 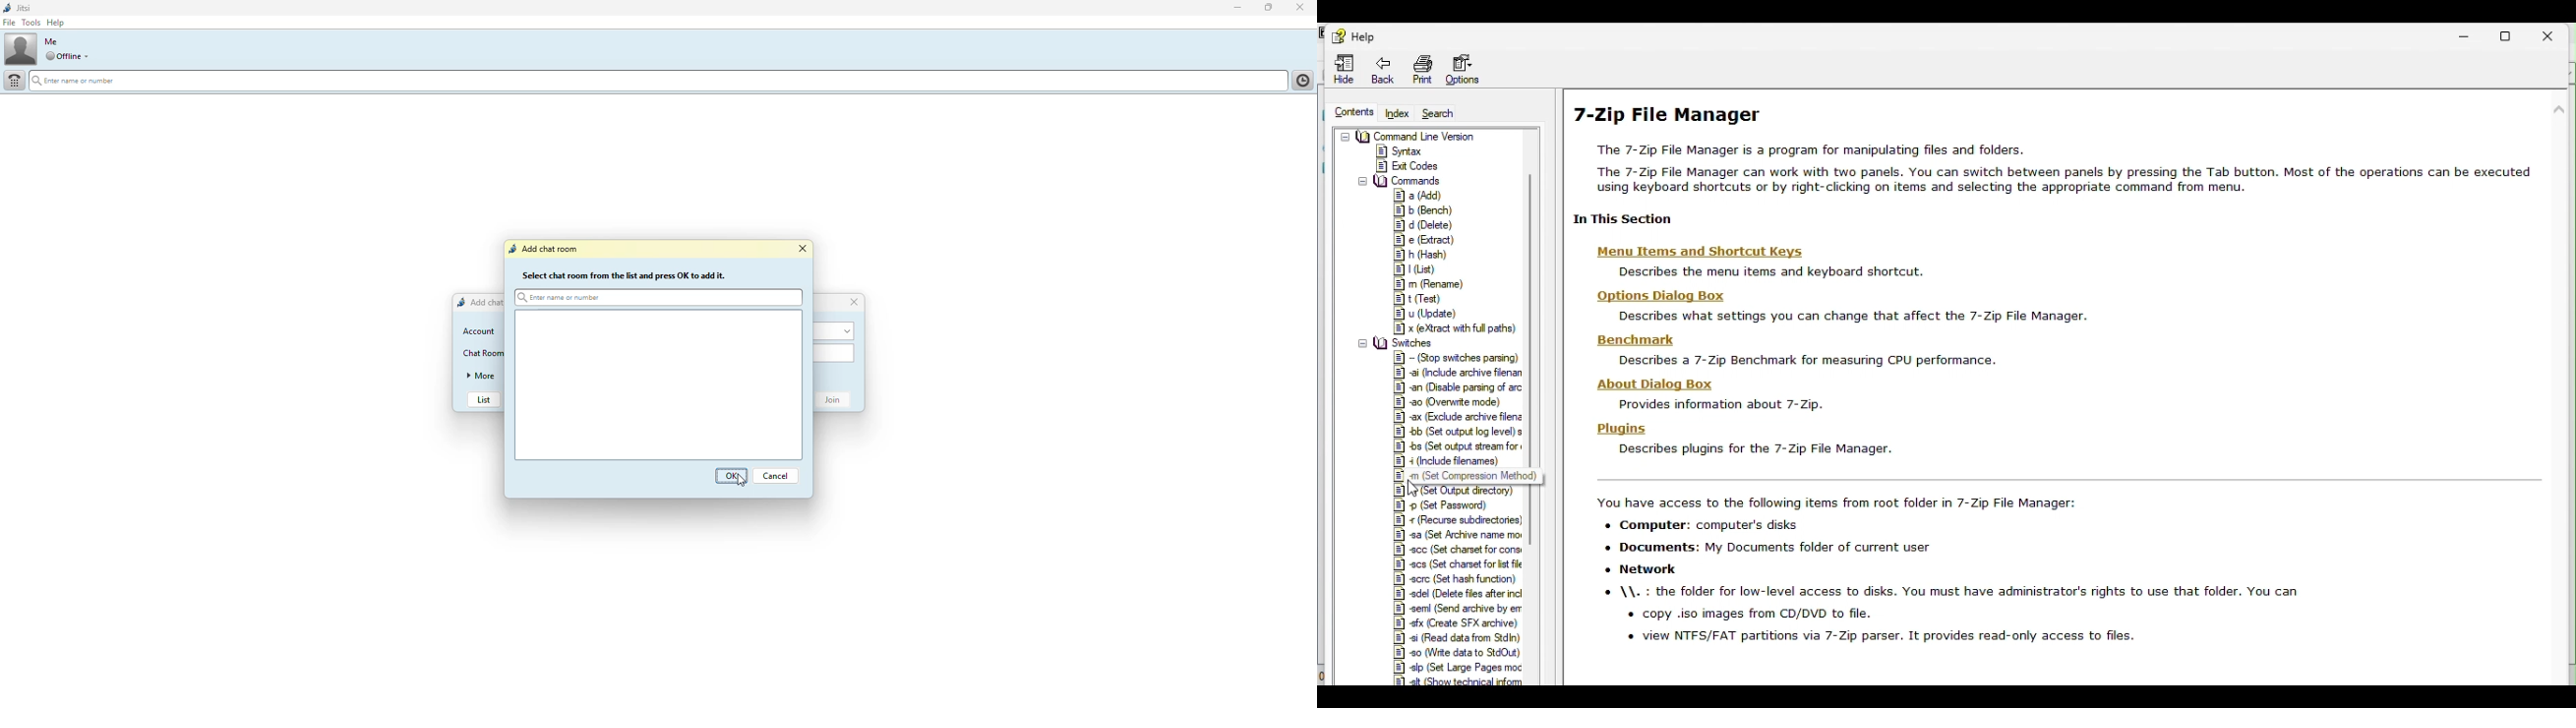 I want to click on description text, so click(x=1770, y=274).